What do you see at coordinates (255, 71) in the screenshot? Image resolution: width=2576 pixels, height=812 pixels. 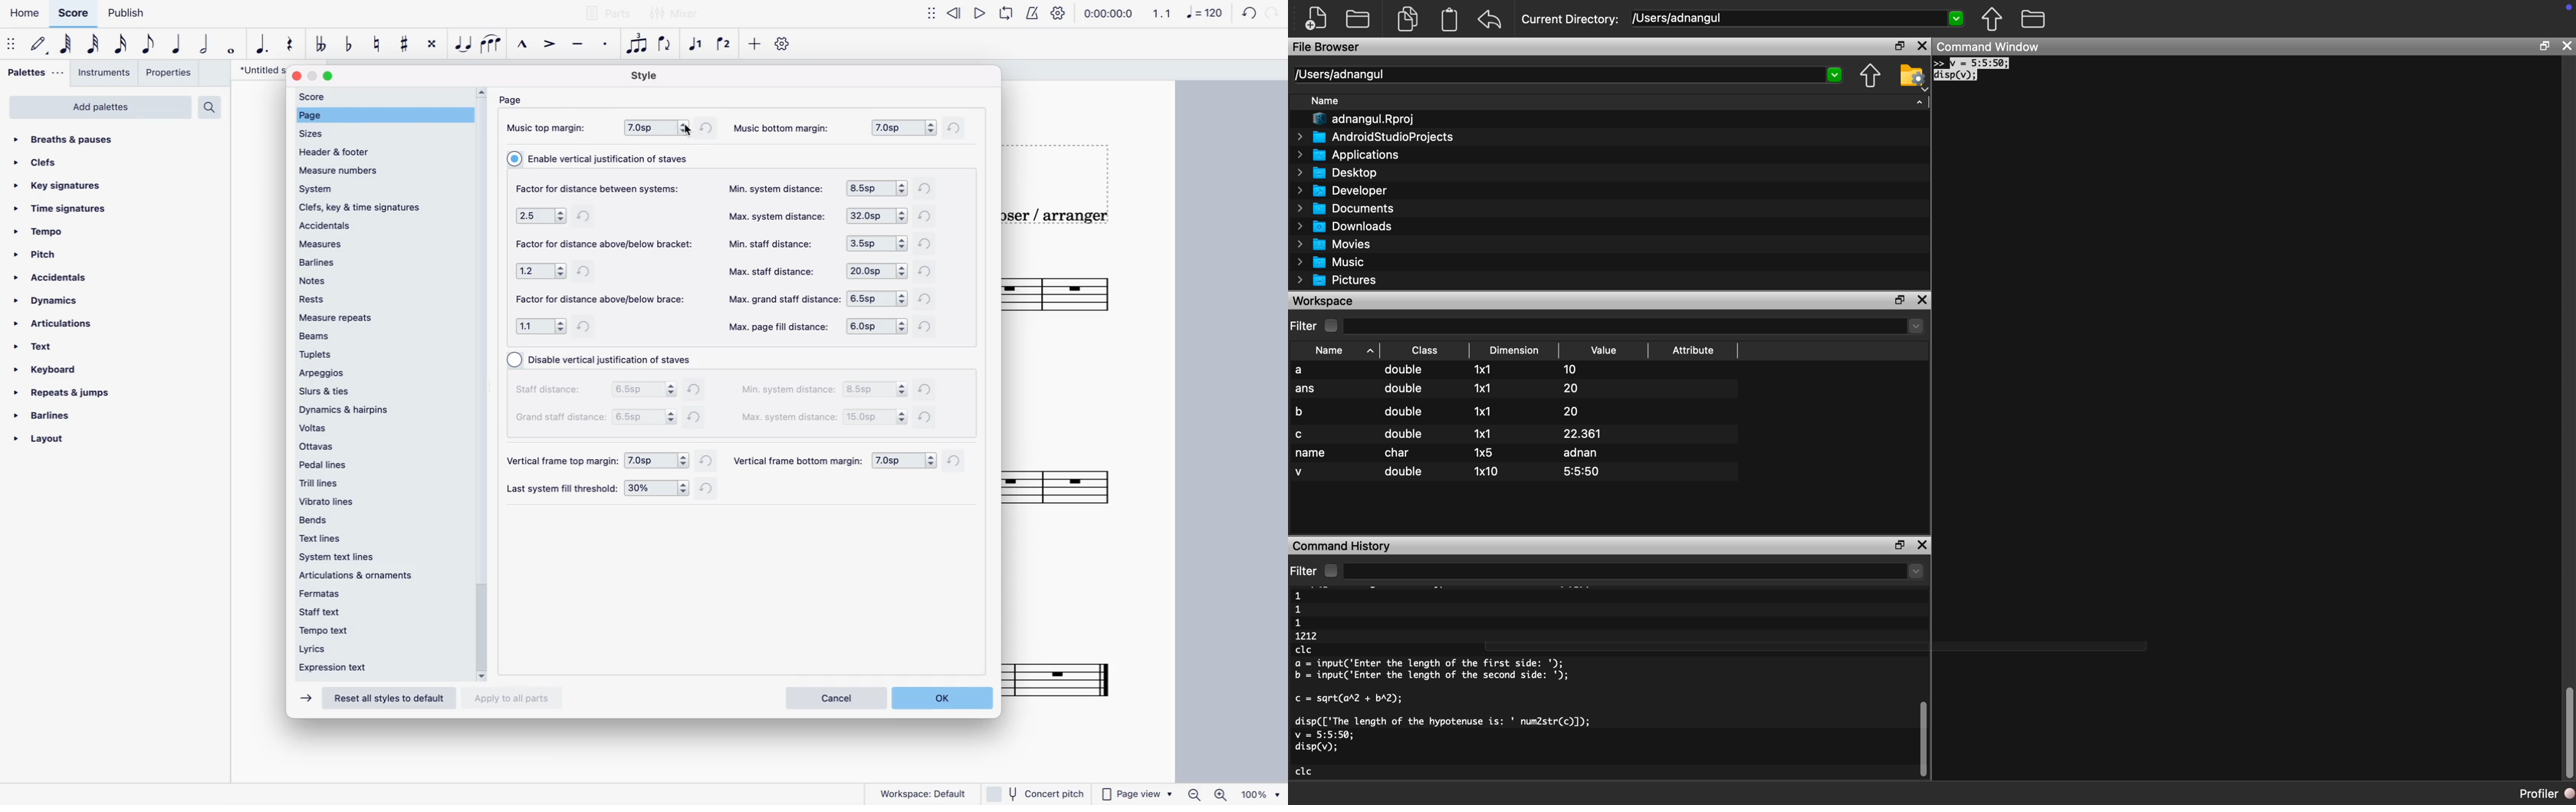 I see `score title` at bounding box center [255, 71].